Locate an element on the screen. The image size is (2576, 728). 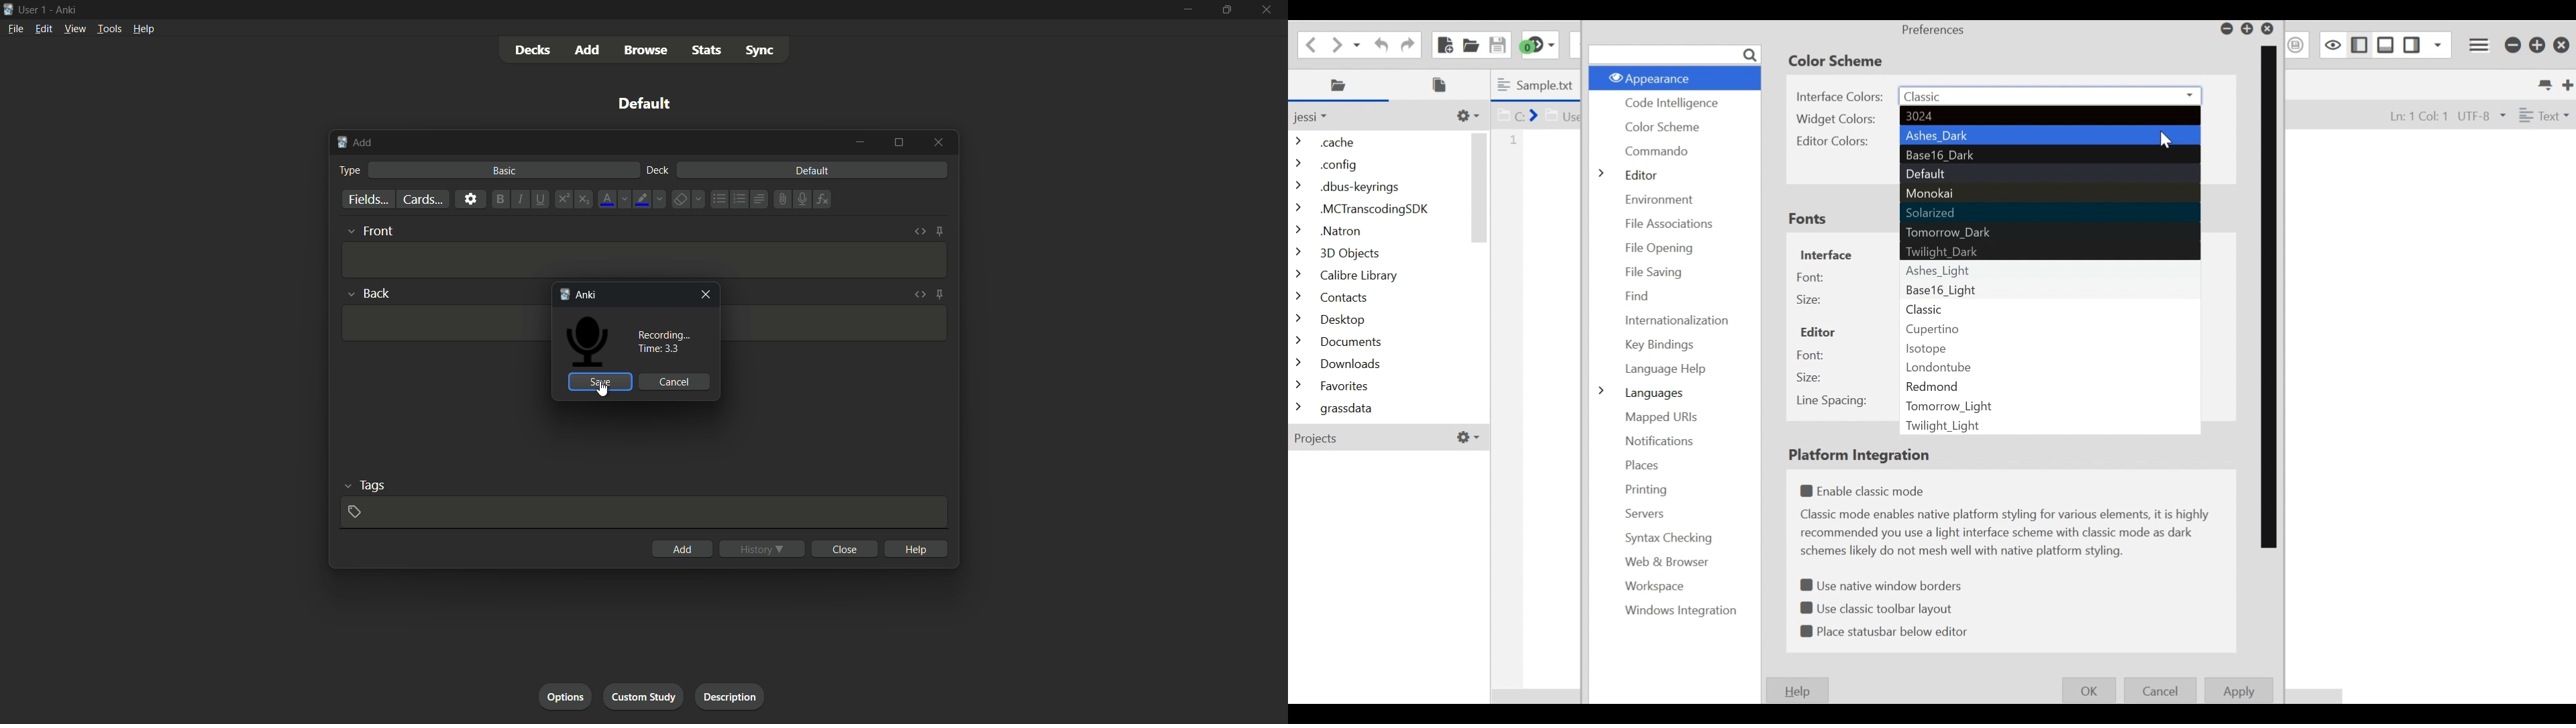
underline is located at coordinates (543, 199).